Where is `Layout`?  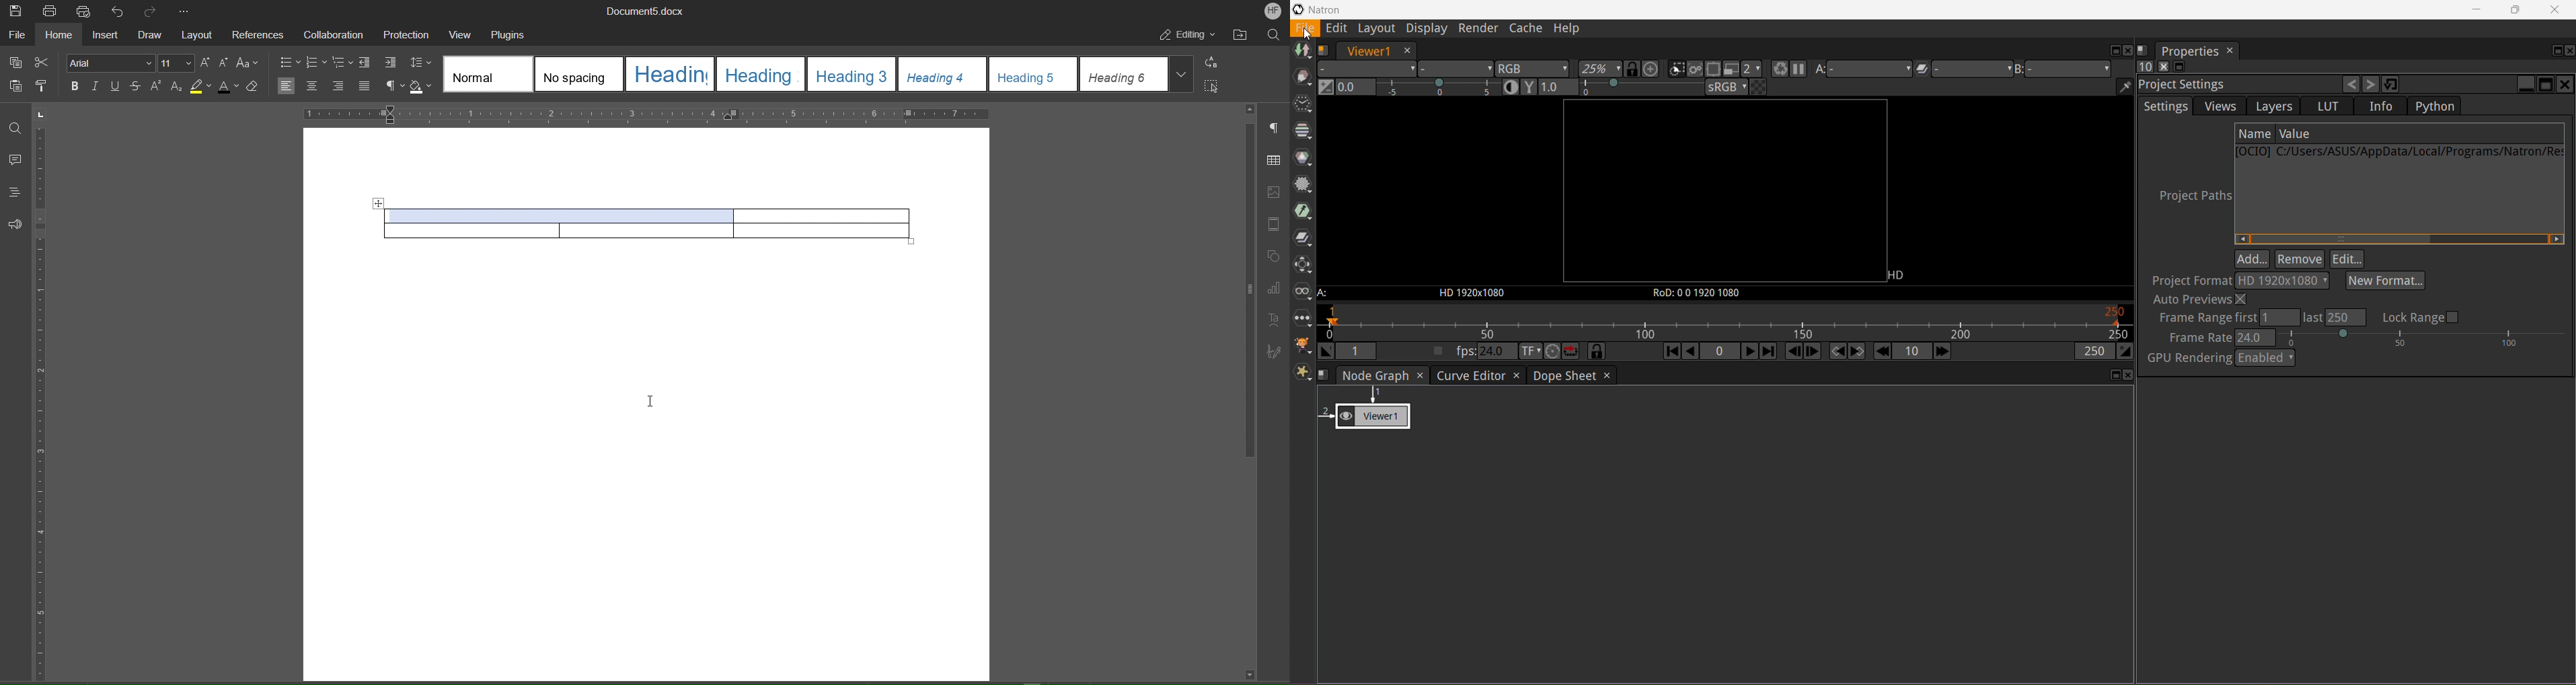
Layout is located at coordinates (200, 37).